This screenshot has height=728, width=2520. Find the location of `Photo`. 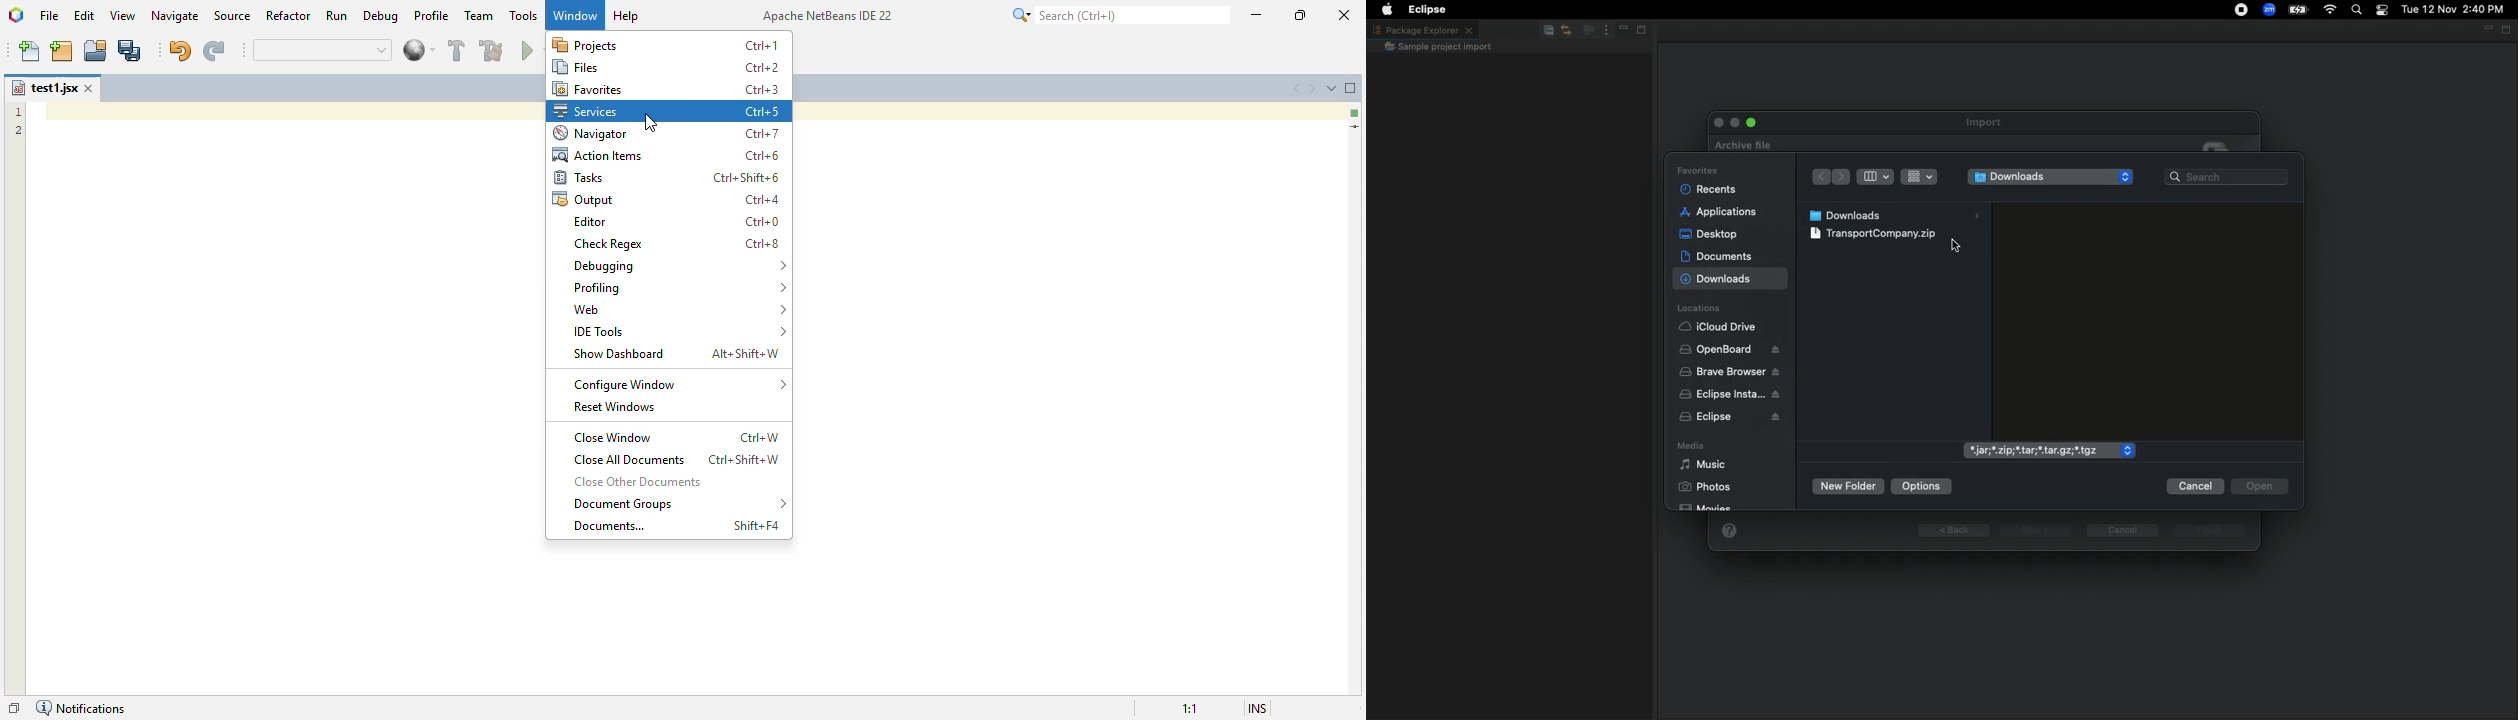

Photo is located at coordinates (1700, 489).